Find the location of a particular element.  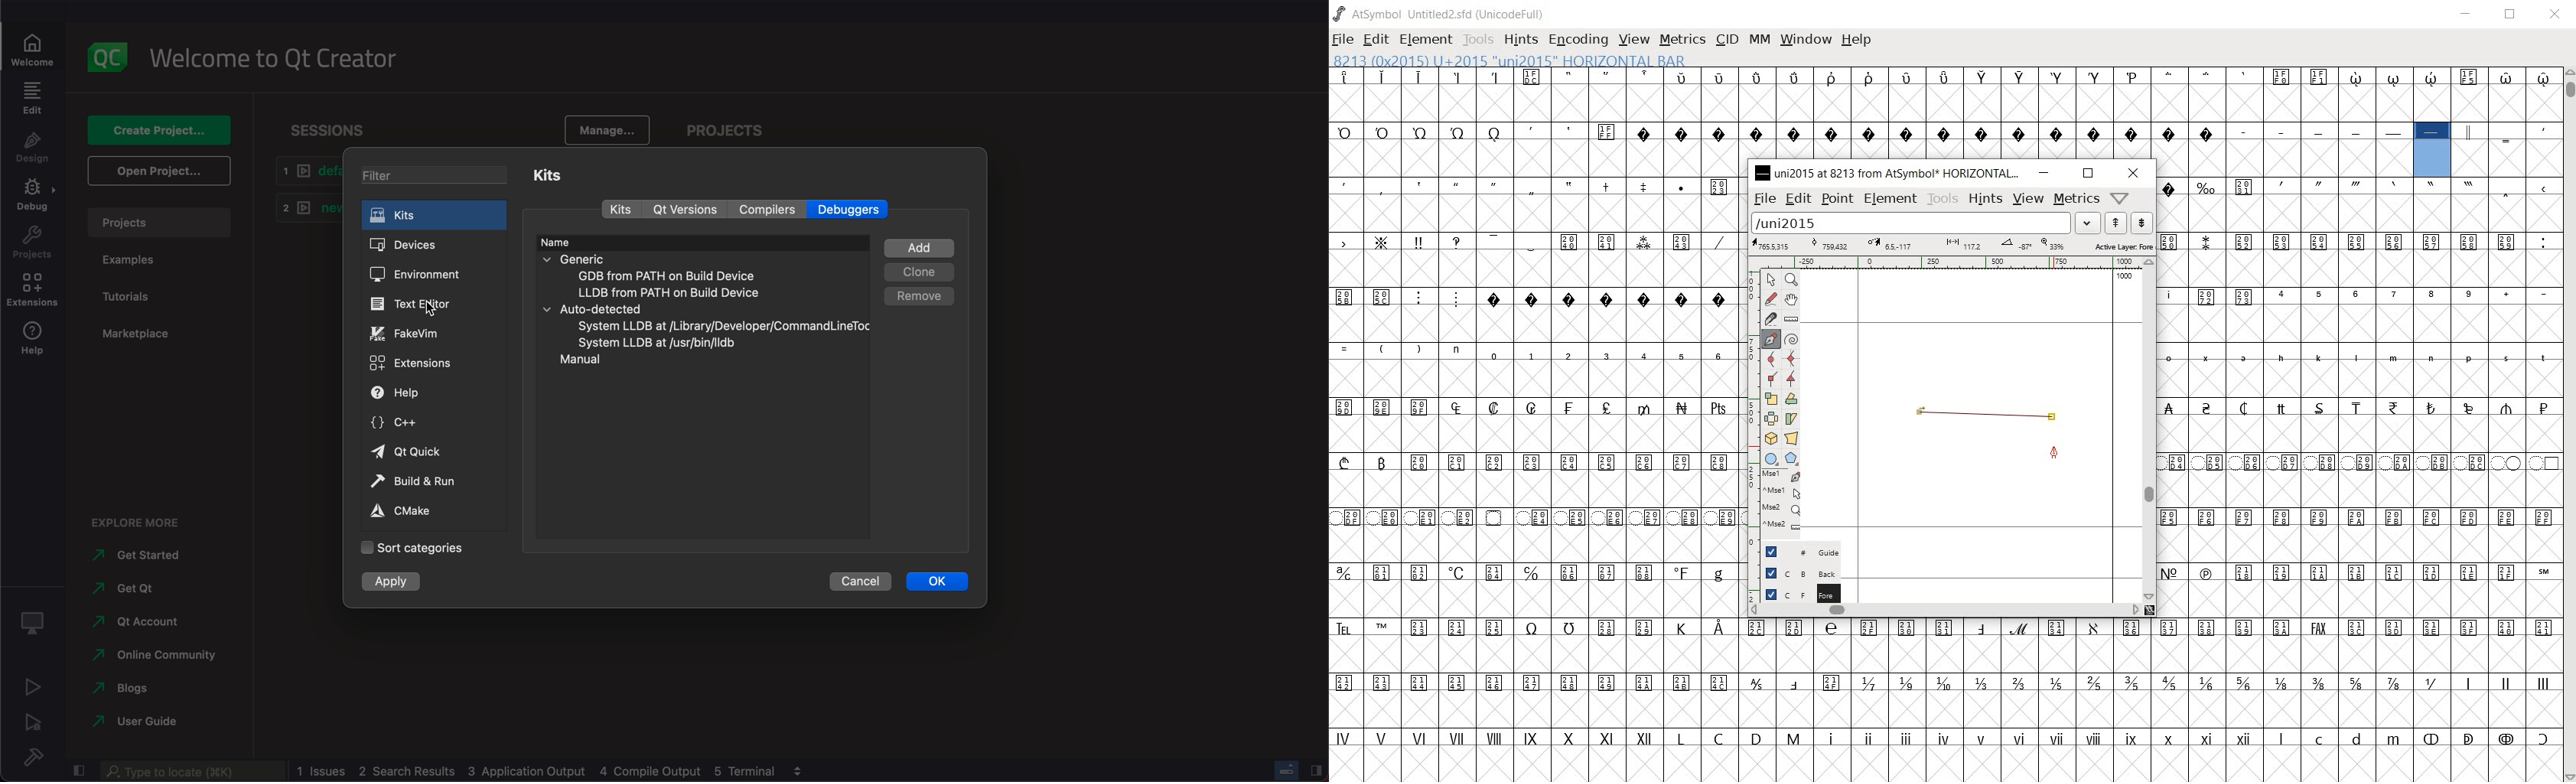

edit is located at coordinates (32, 99).